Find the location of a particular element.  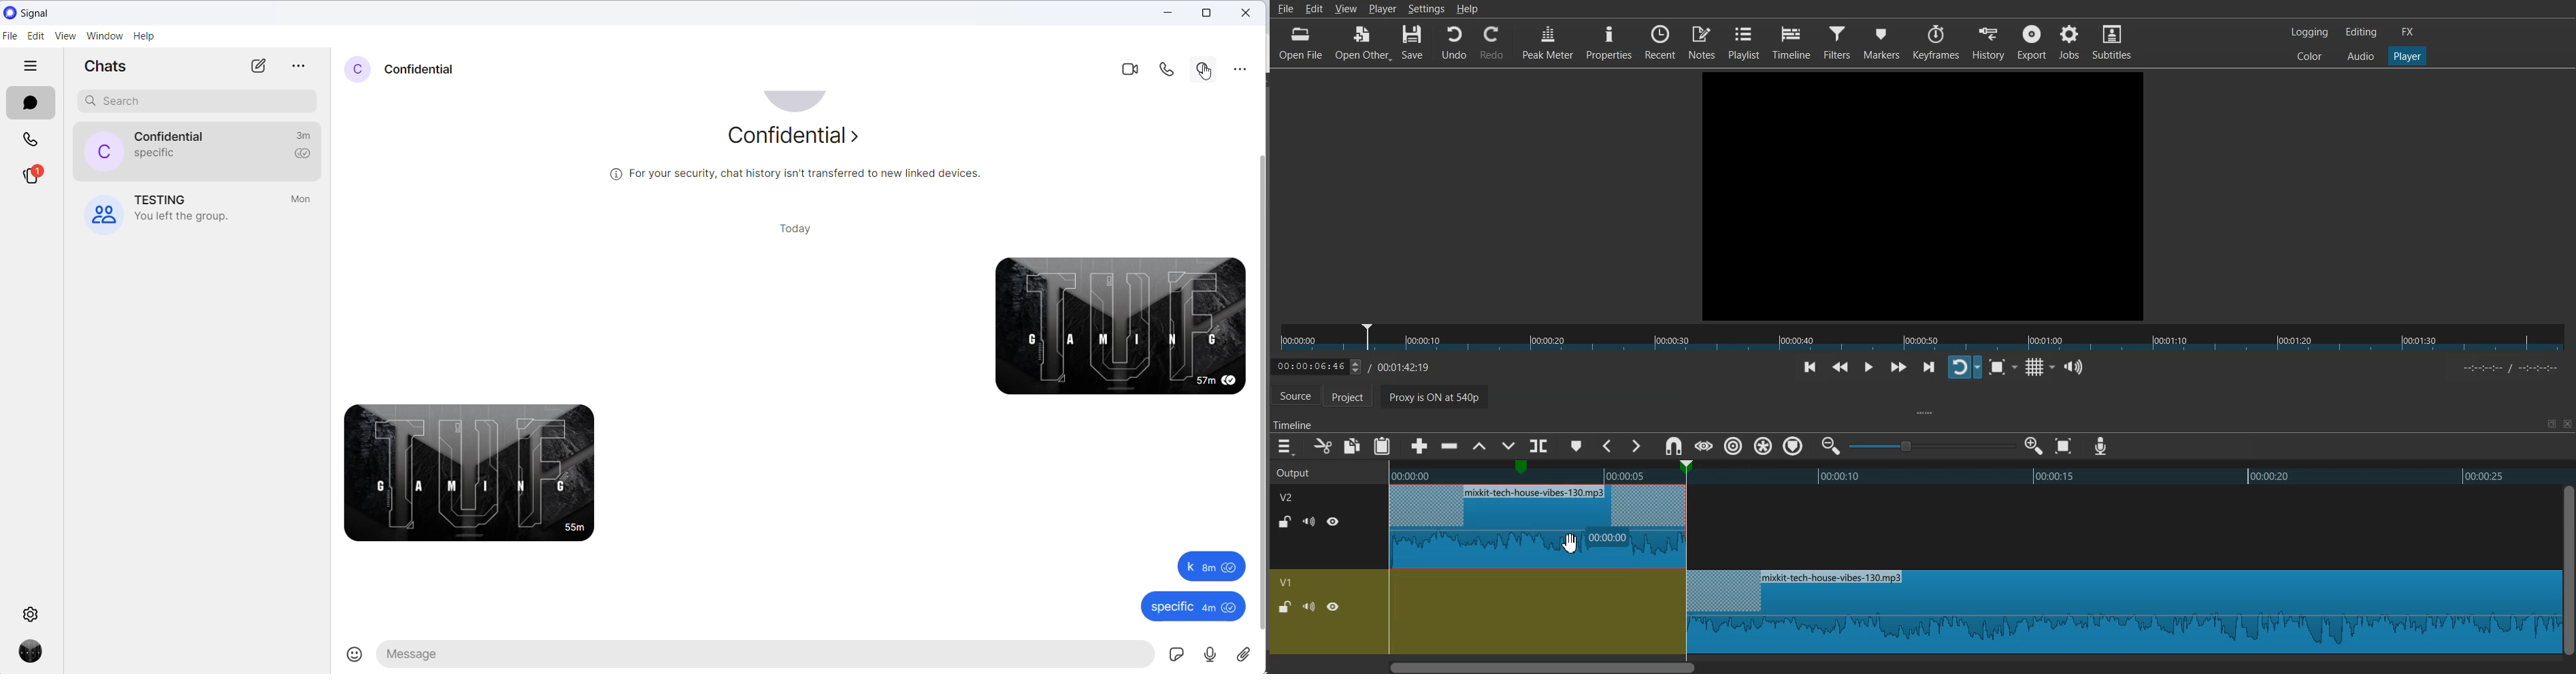

Scrub while dragging is located at coordinates (1703, 446).